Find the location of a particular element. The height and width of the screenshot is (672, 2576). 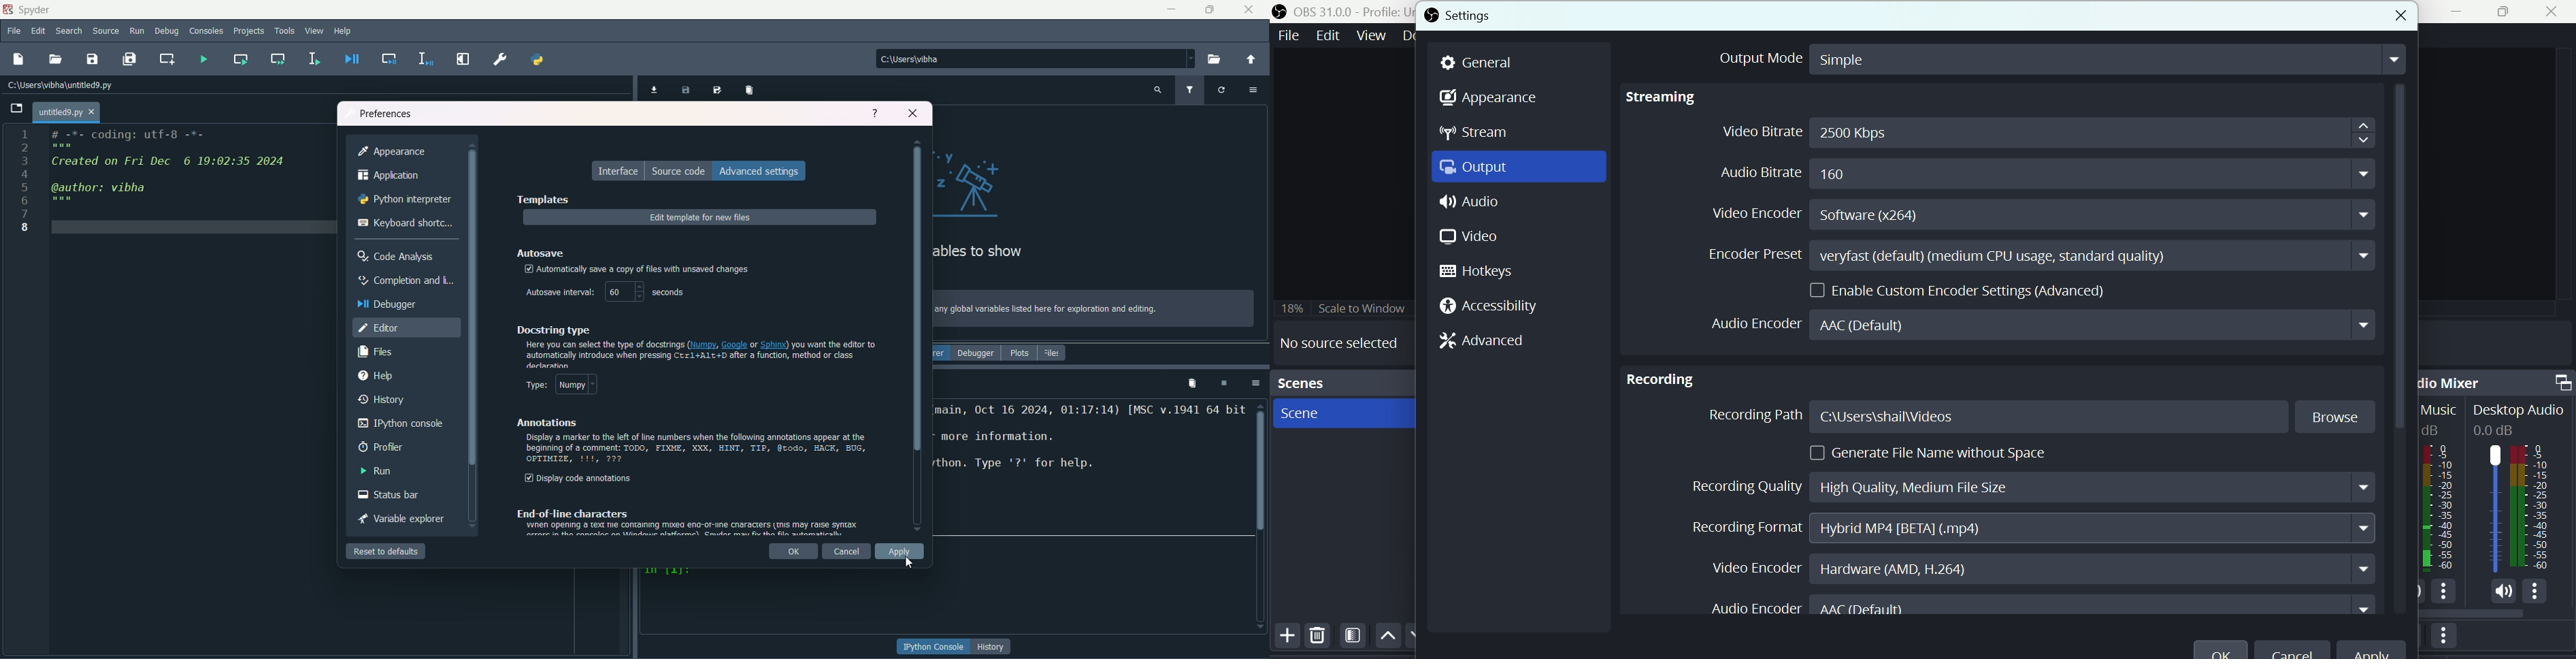

Filters is located at coordinates (1357, 639).